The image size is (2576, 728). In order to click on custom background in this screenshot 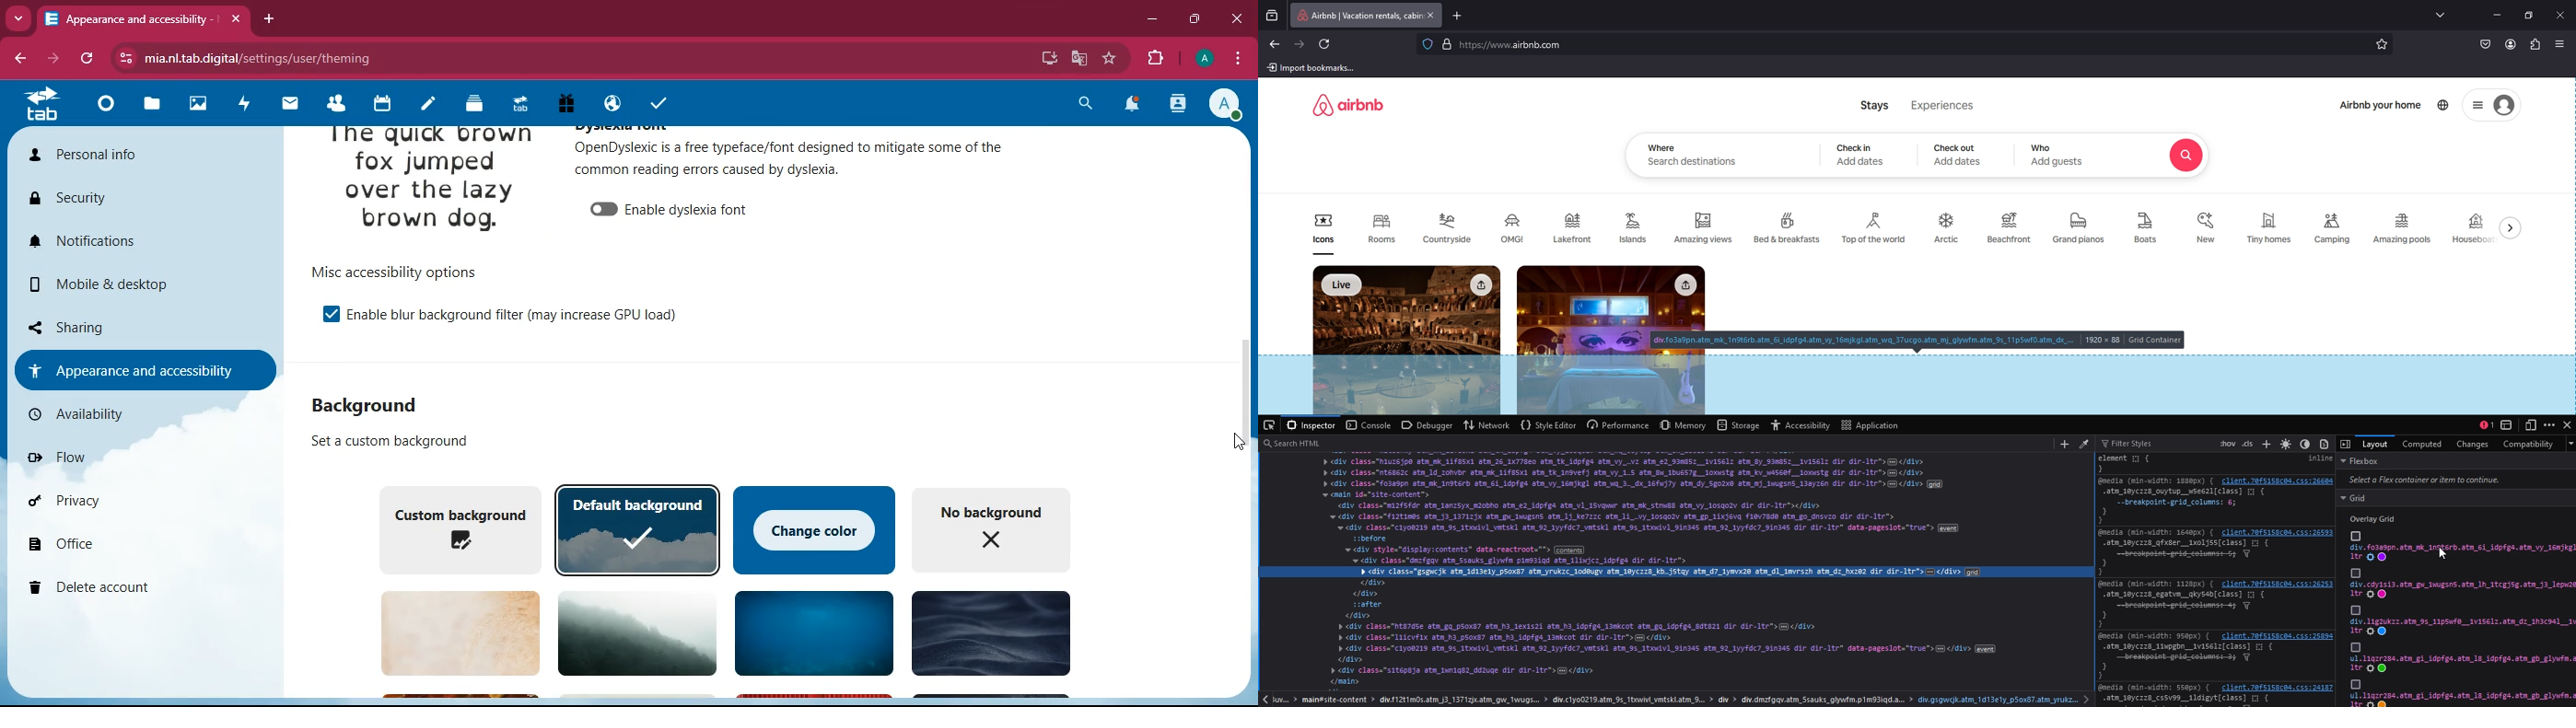, I will do `click(454, 527)`.